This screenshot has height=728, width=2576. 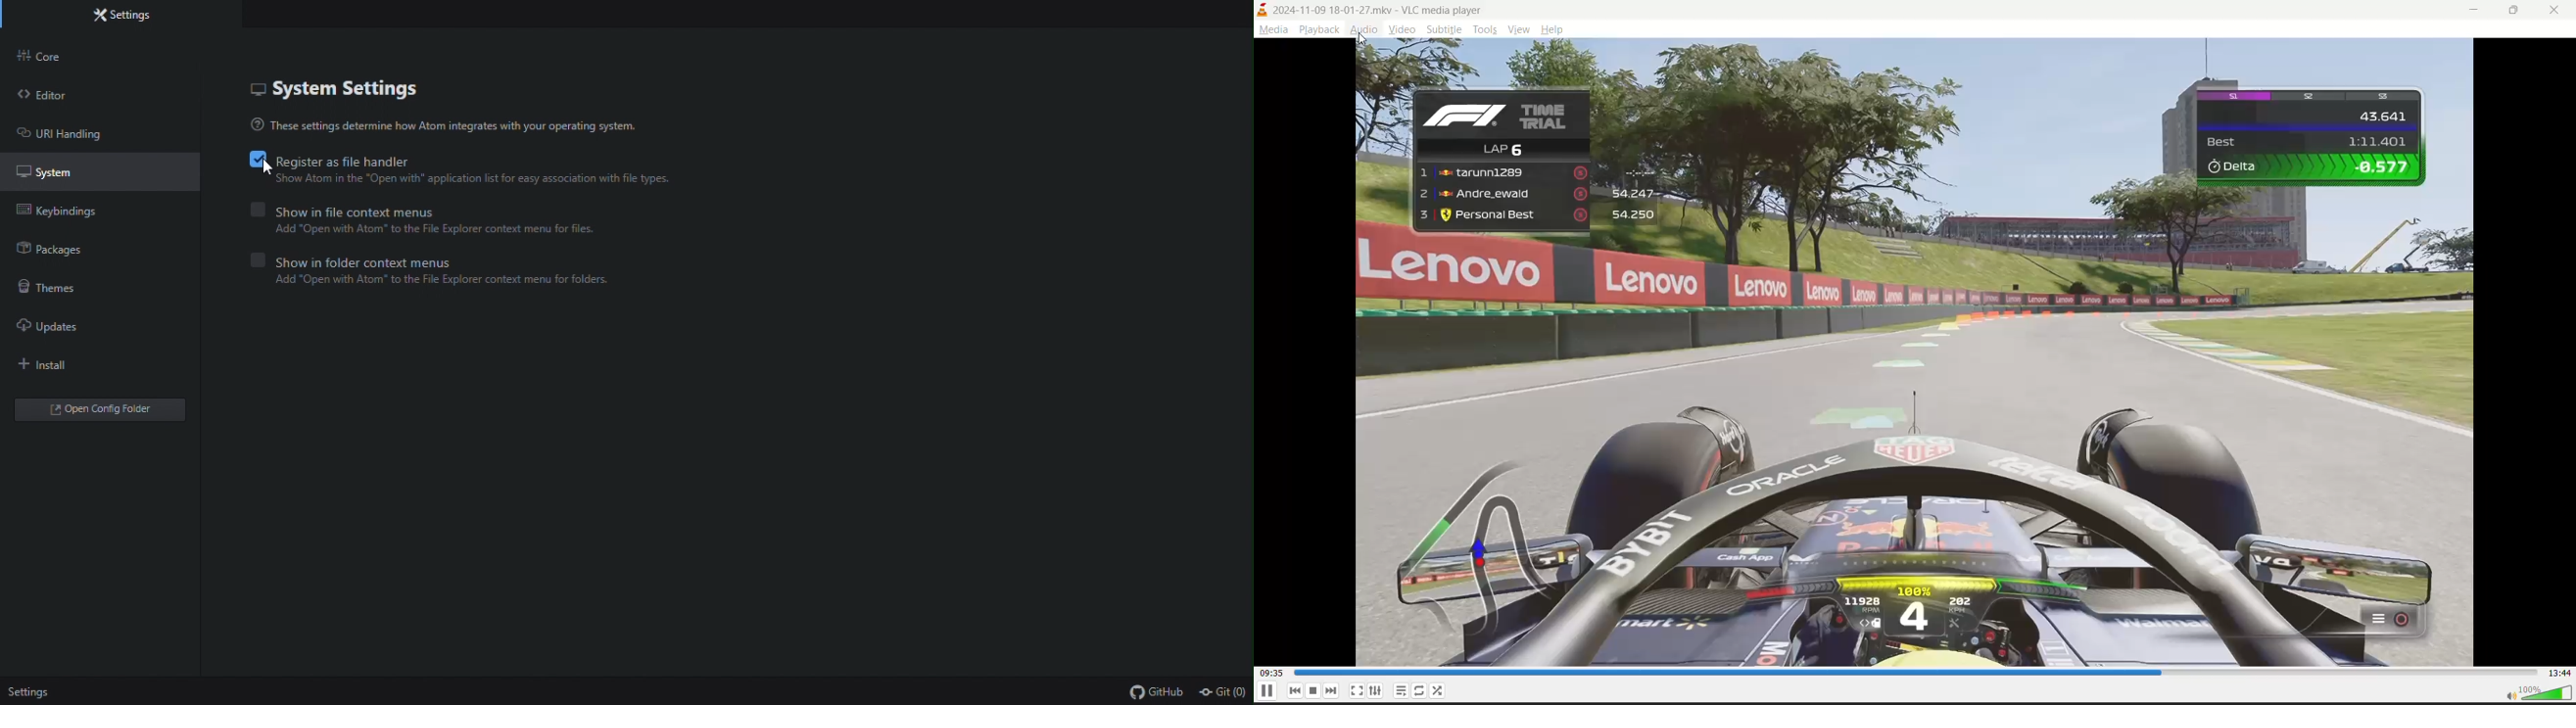 What do you see at coordinates (1159, 691) in the screenshot?
I see `github` at bounding box center [1159, 691].